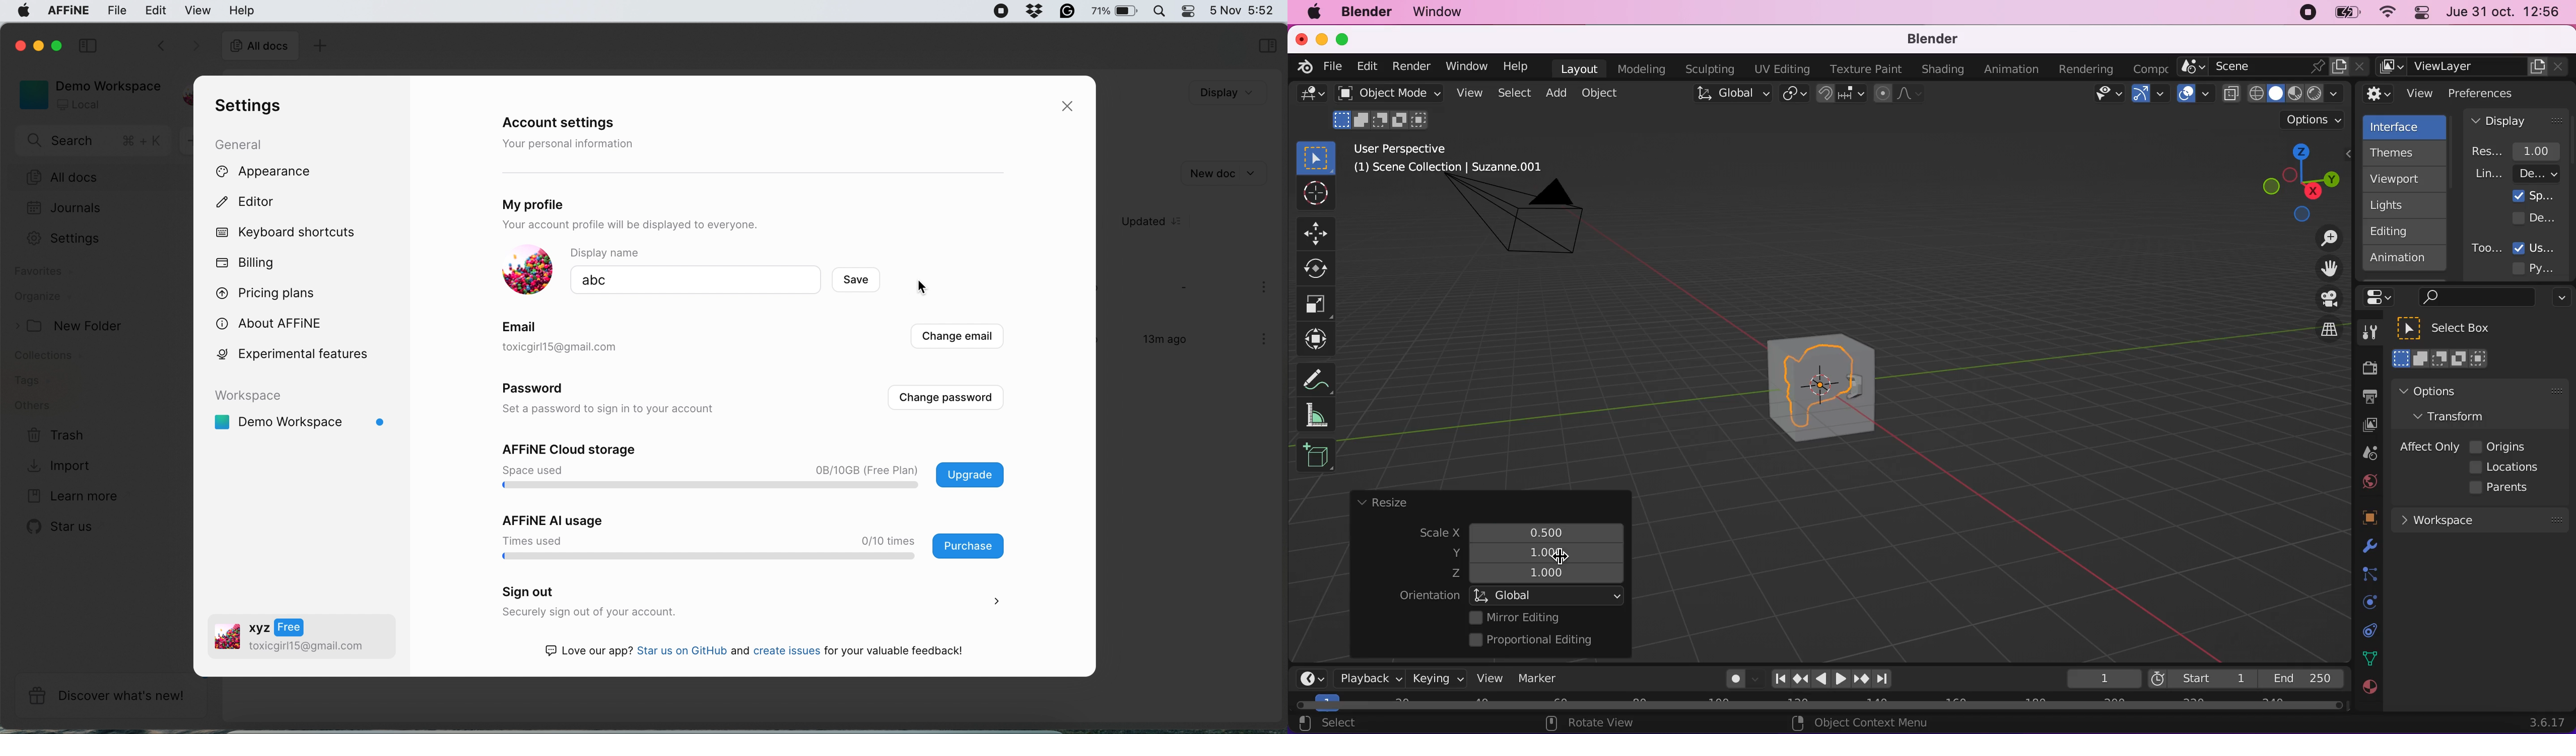 The height and width of the screenshot is (756, 2576). I want to click on discover what's new, so click(111, 696).